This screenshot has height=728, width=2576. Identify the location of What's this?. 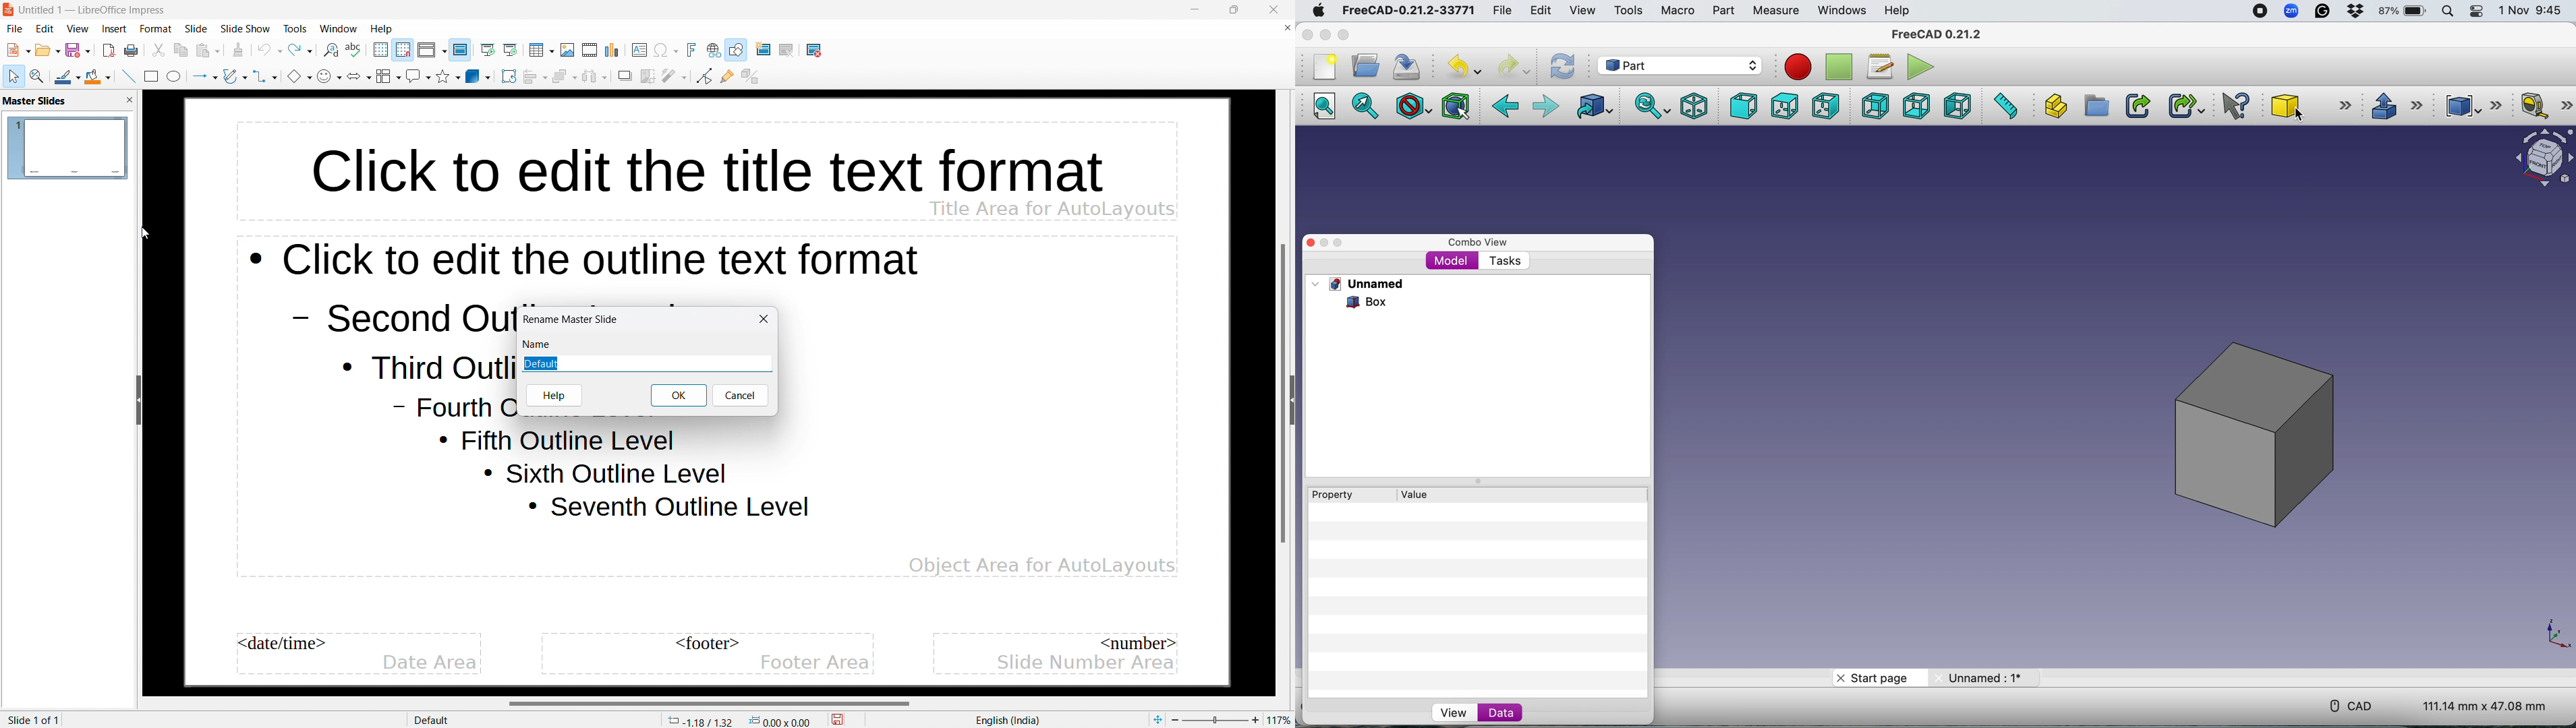
(2237, 105).